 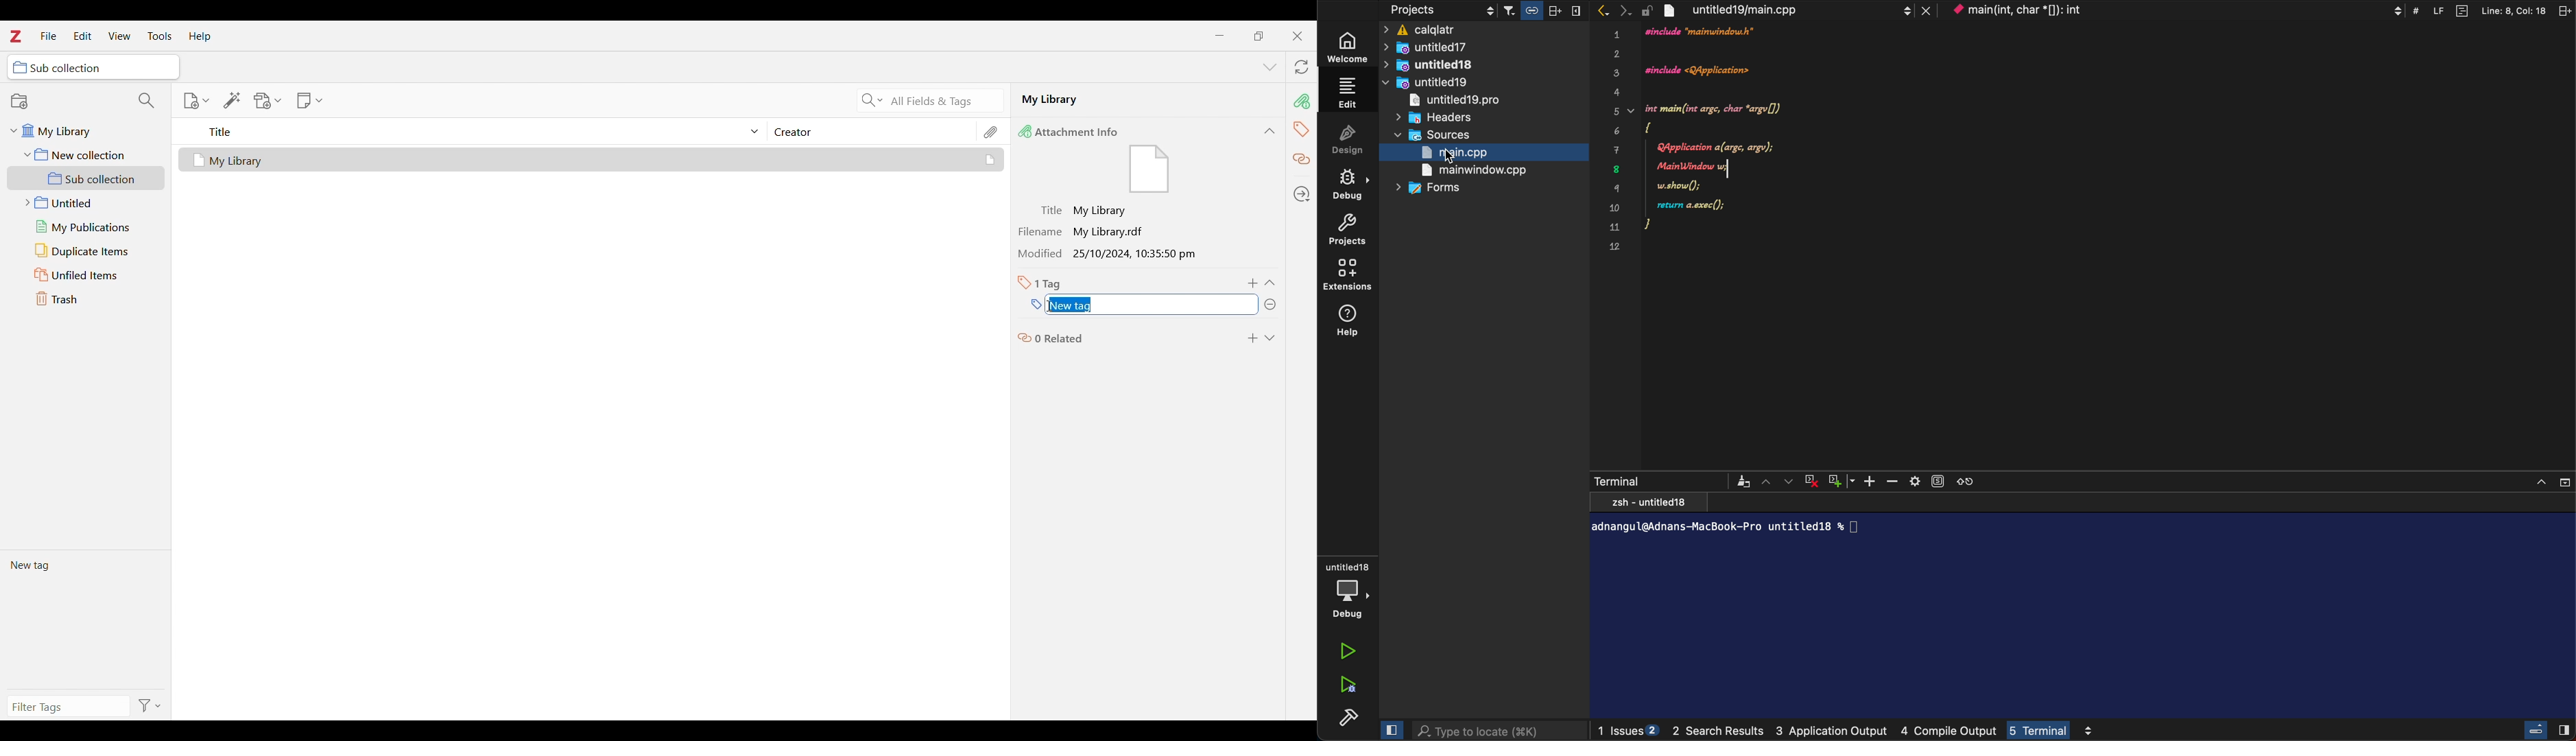 What do you see at coordinates (992, 132) in the screenshot?
I see `Attachments` at bounding box center [992, 132].